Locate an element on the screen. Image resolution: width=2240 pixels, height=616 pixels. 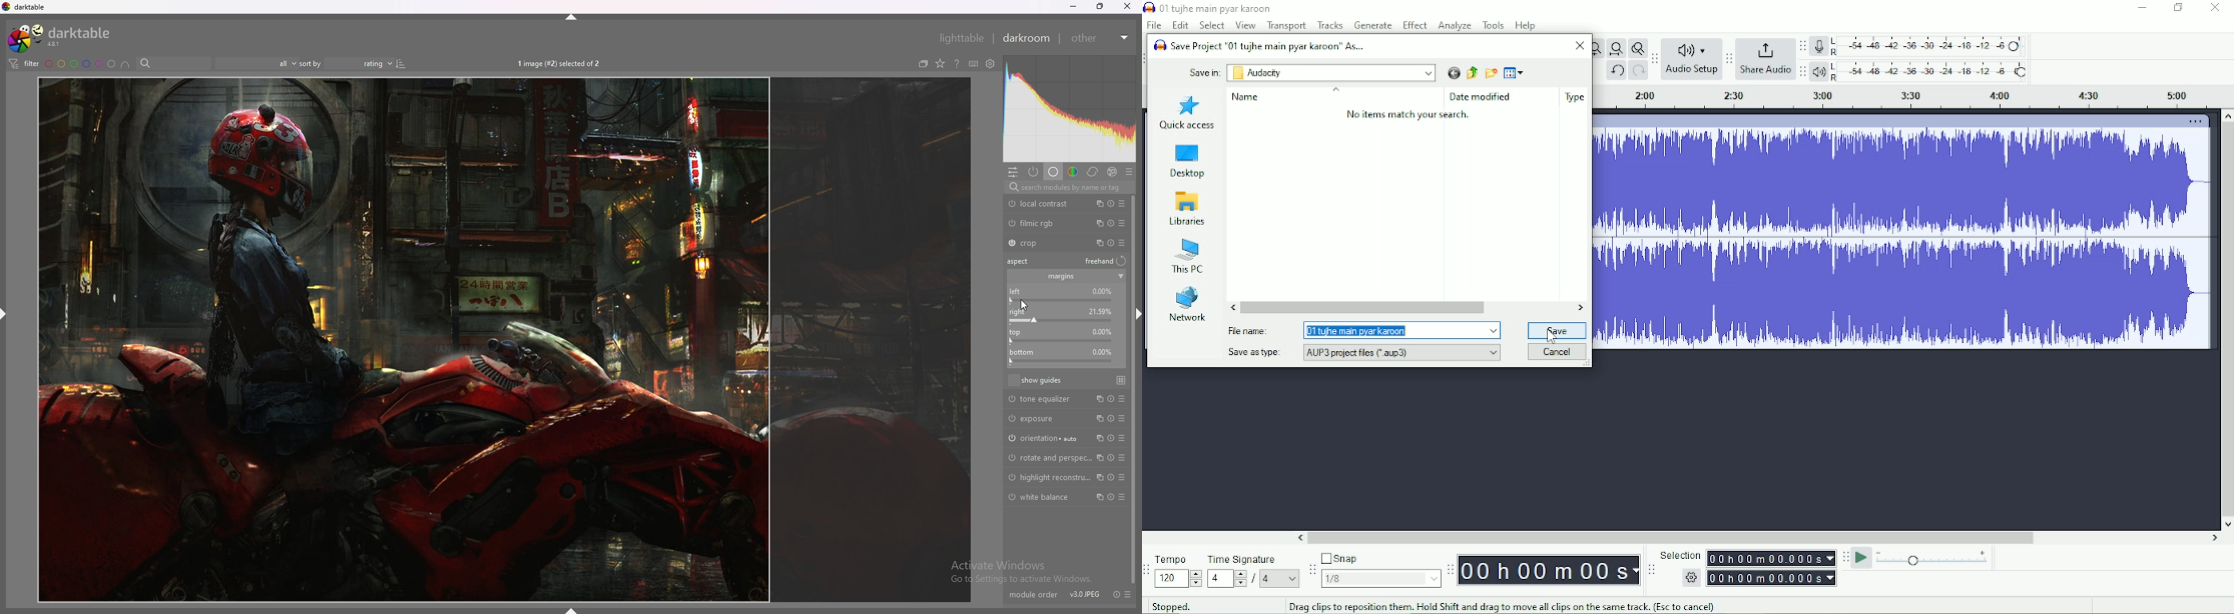
hide is located at coordinates (568, 17).